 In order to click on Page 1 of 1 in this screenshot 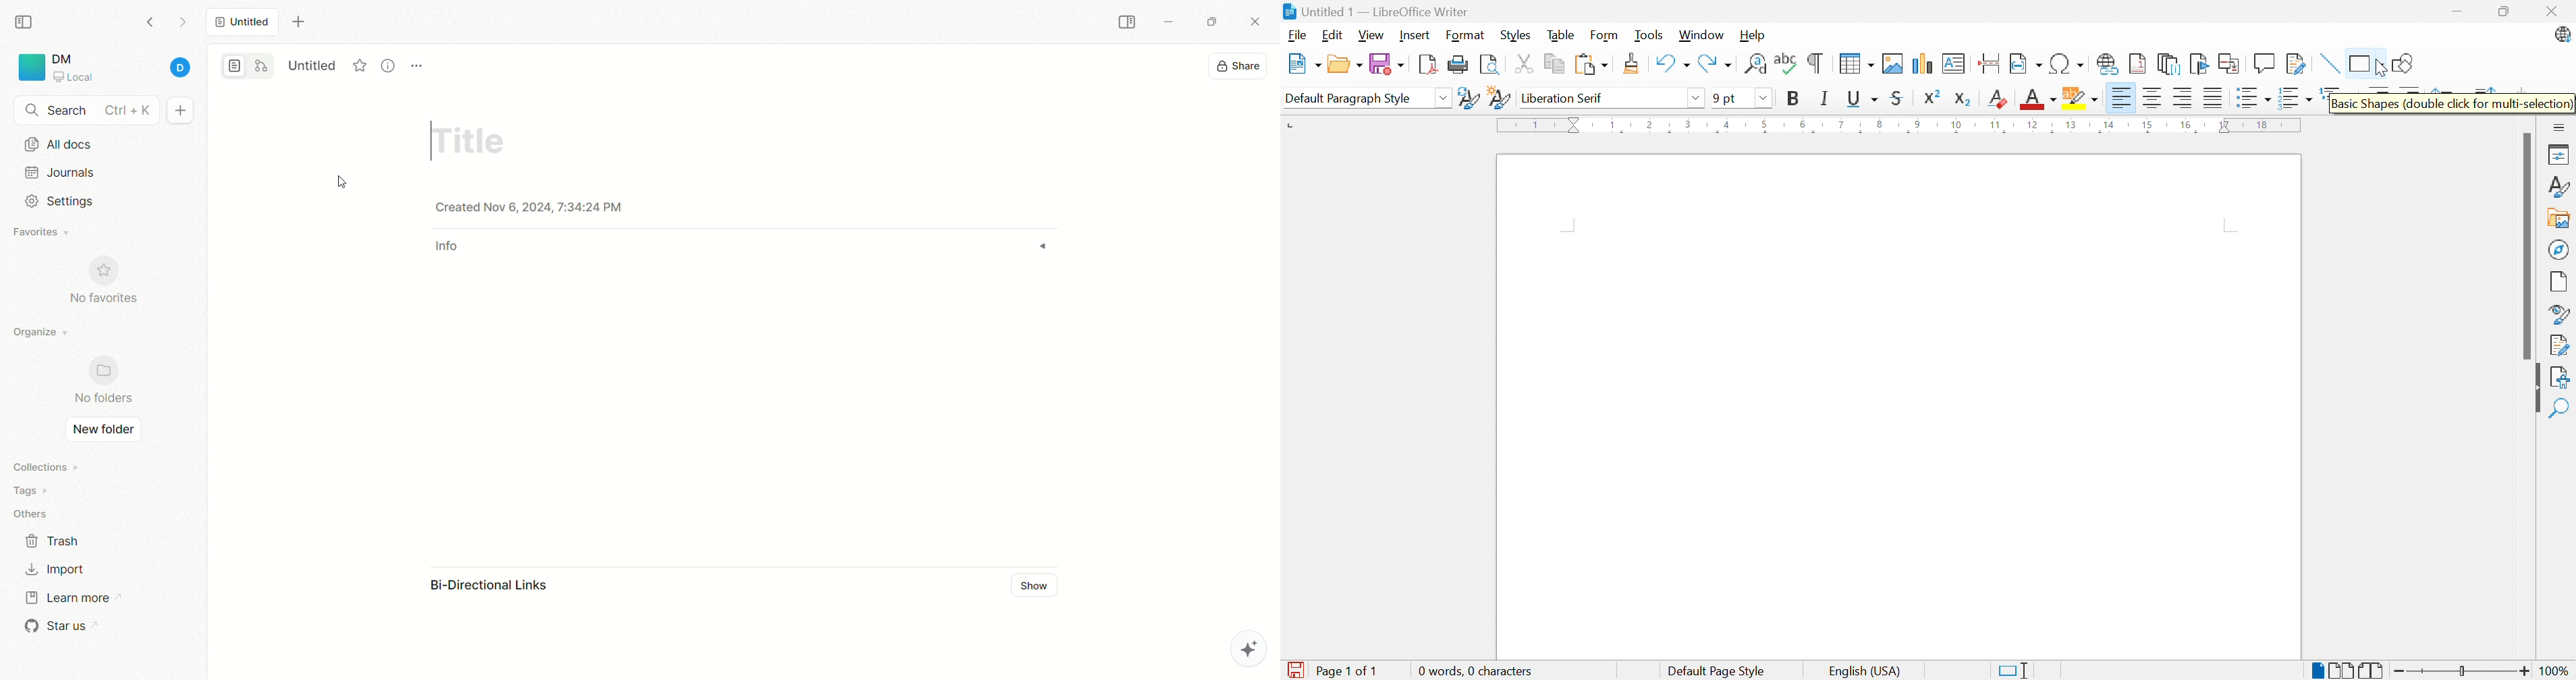, I will do `click(1352, 671)`.